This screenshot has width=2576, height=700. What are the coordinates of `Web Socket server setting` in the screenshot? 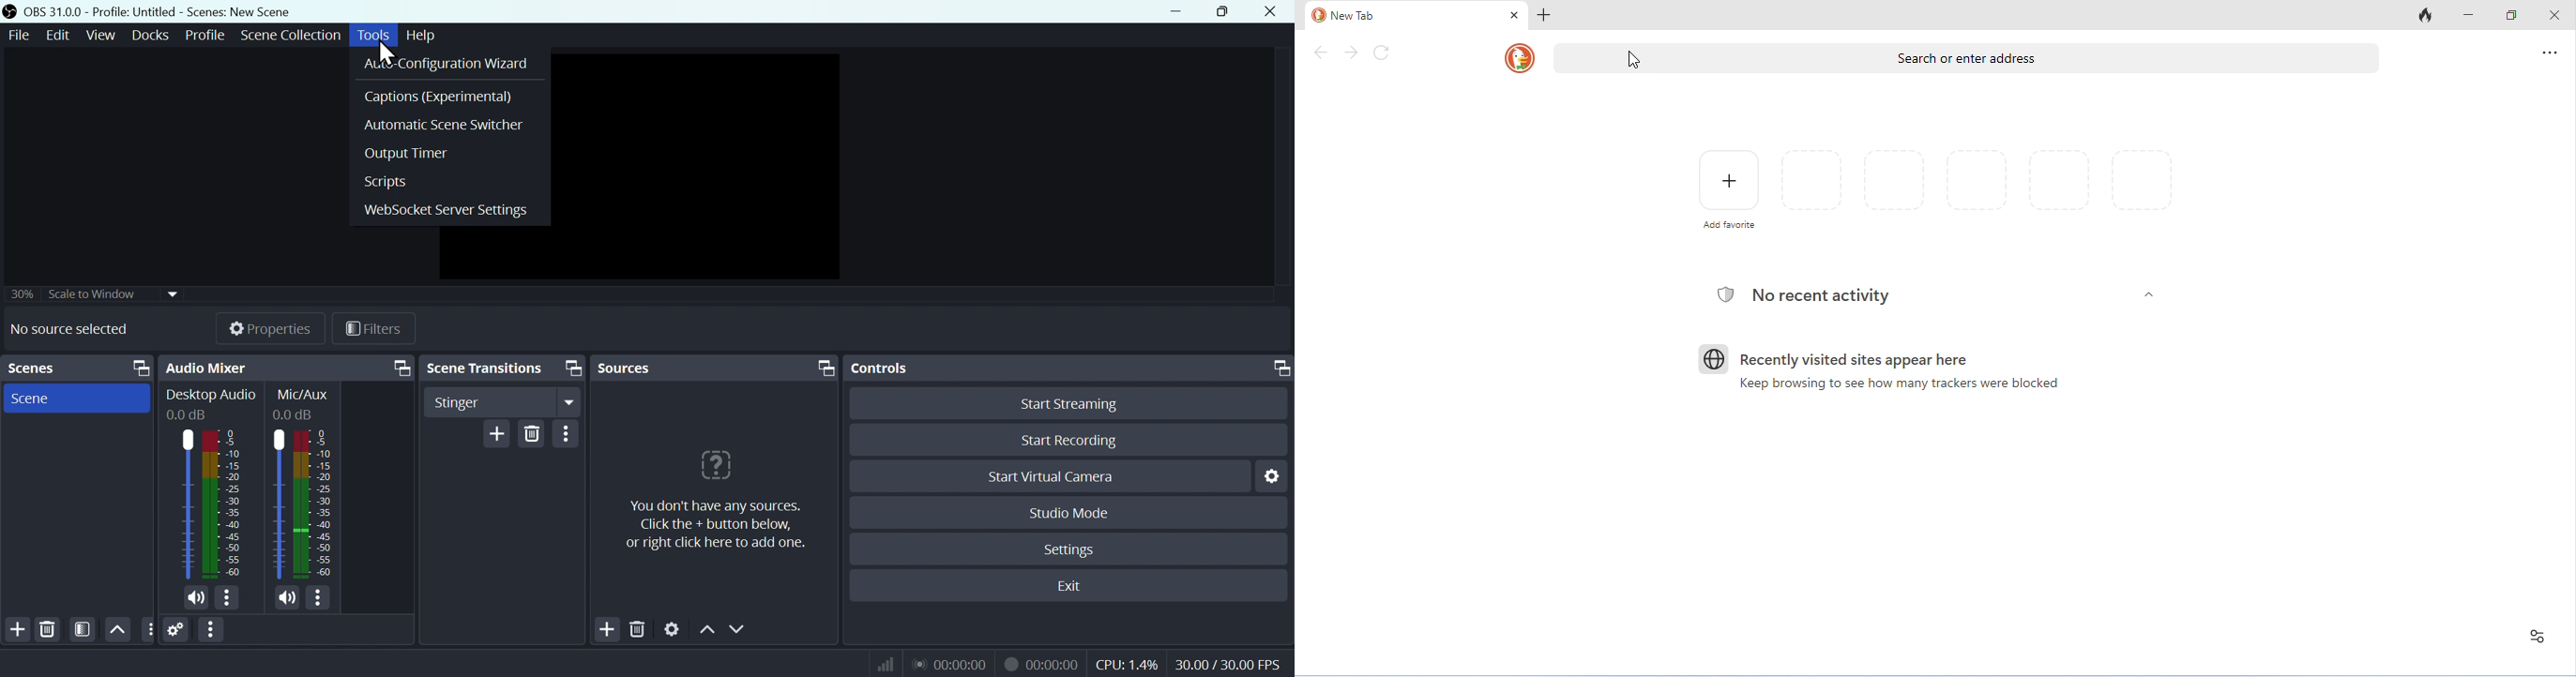 It's located at (449, 209).